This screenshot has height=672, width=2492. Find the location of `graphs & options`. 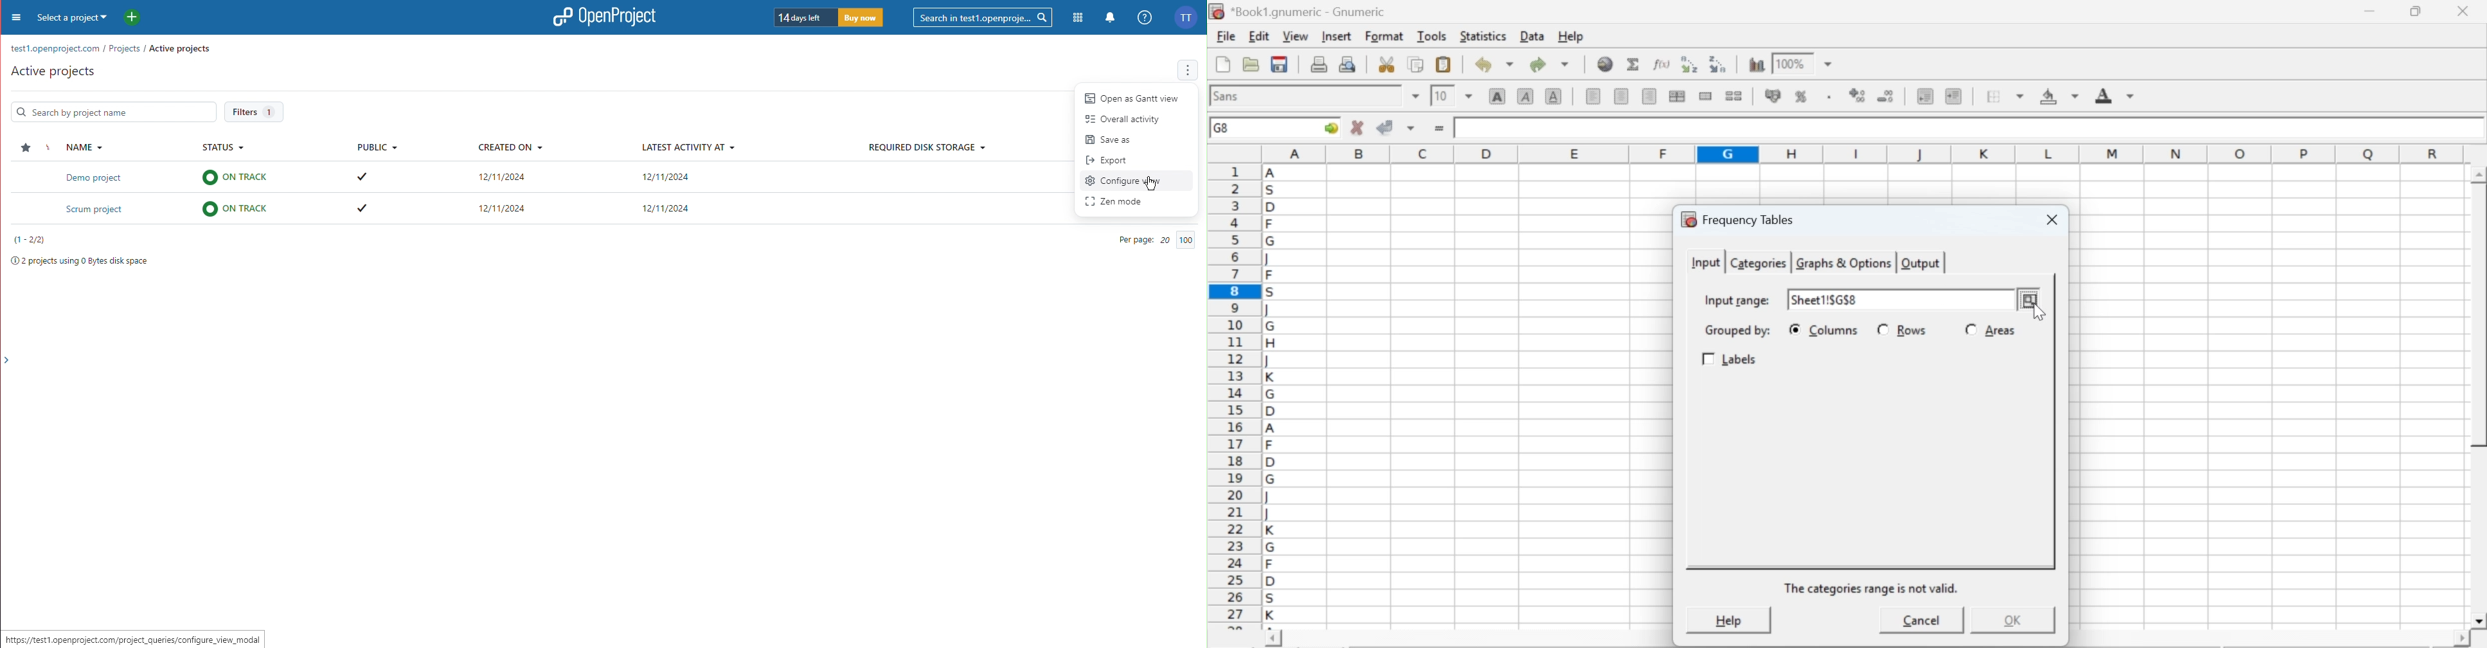

graphs & options is located at coordinates (1845, 263).